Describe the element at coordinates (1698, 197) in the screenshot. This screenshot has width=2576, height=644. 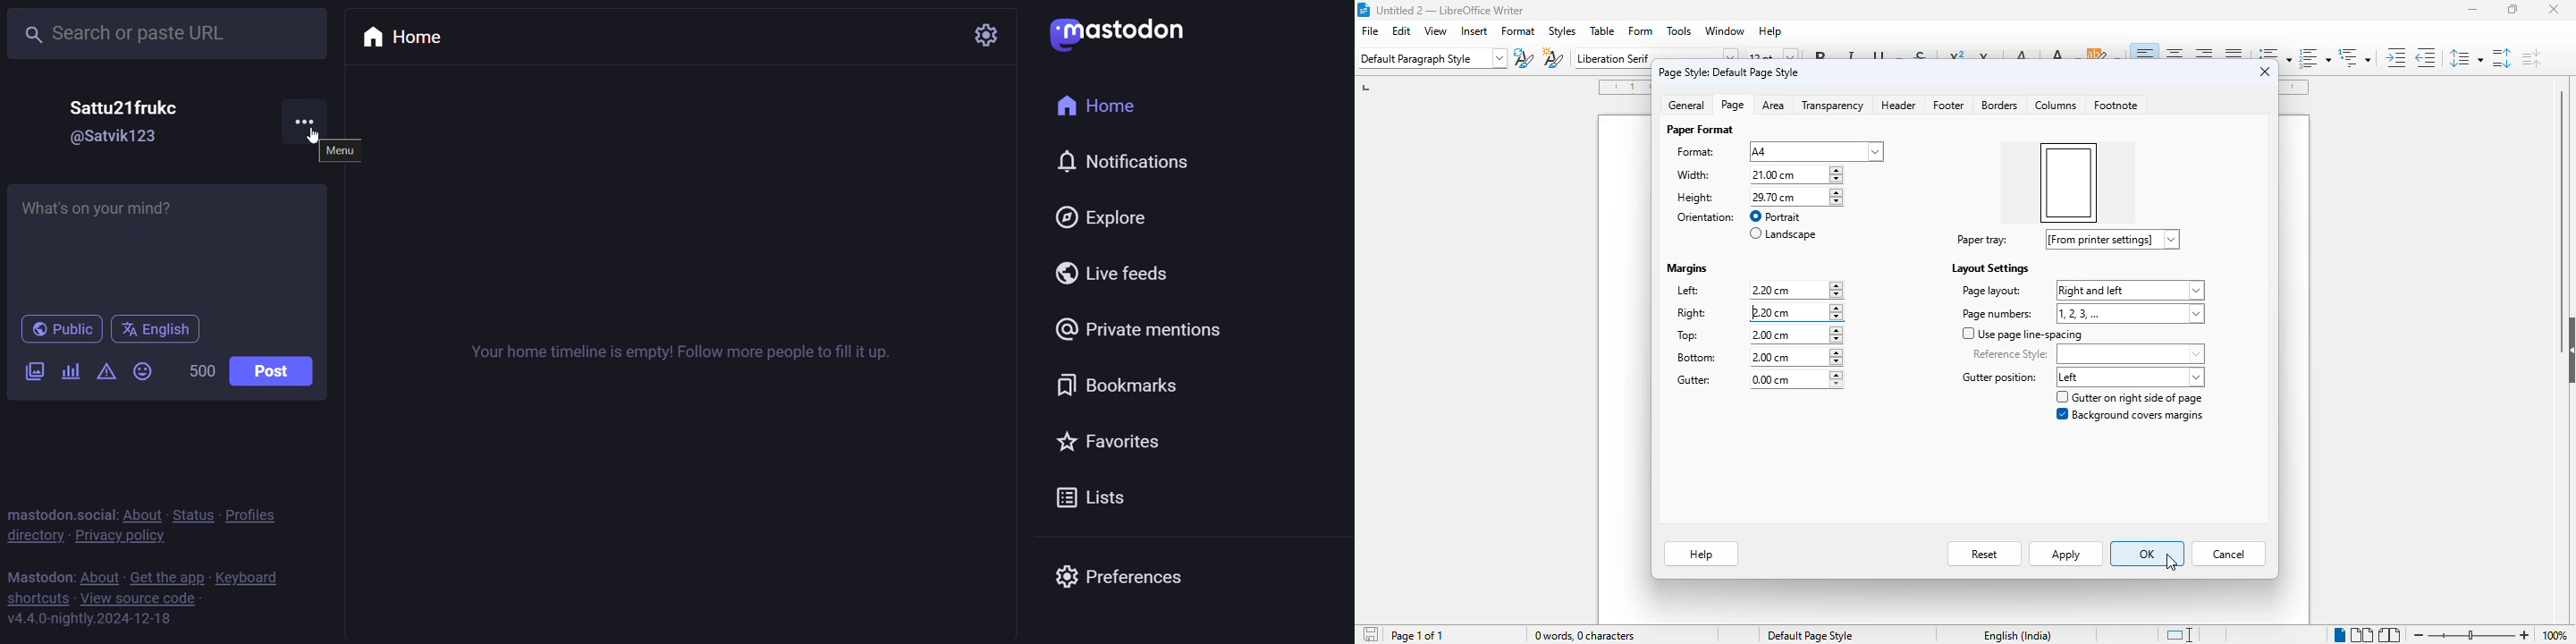
I see `height: 29.70 cm` at that location.